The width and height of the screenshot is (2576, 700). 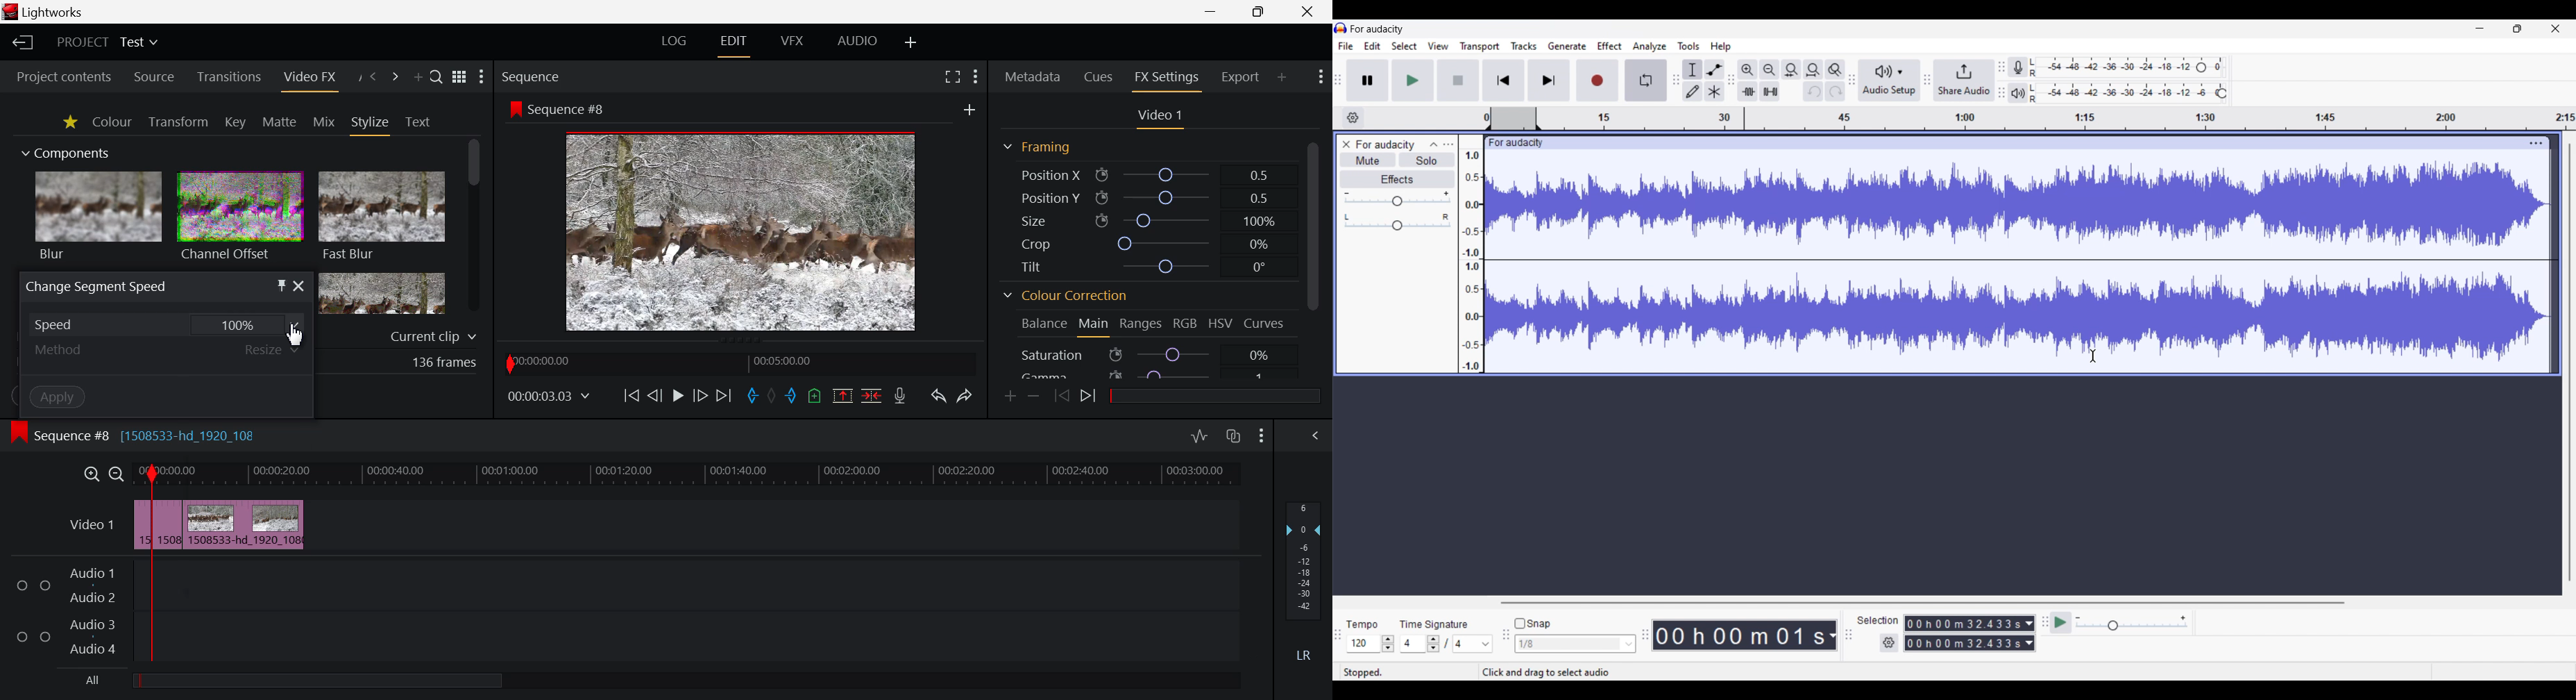 I want to click on Preview at Stop, so click(x=757, y=229).